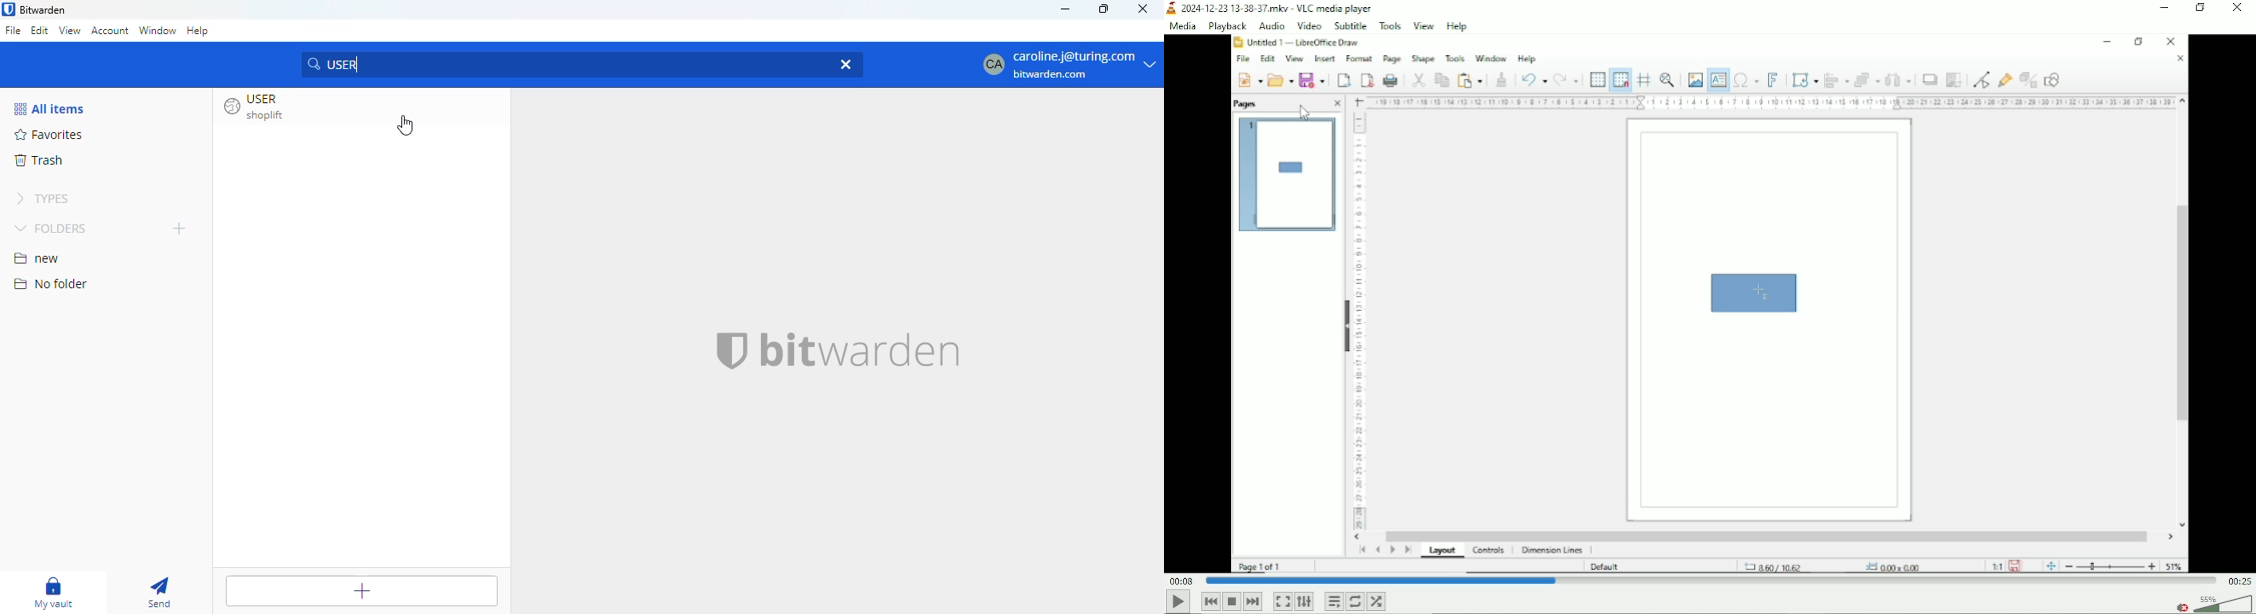  Describe the element at coordinates (70, 30) in the screenshot. I see `view` at that location.